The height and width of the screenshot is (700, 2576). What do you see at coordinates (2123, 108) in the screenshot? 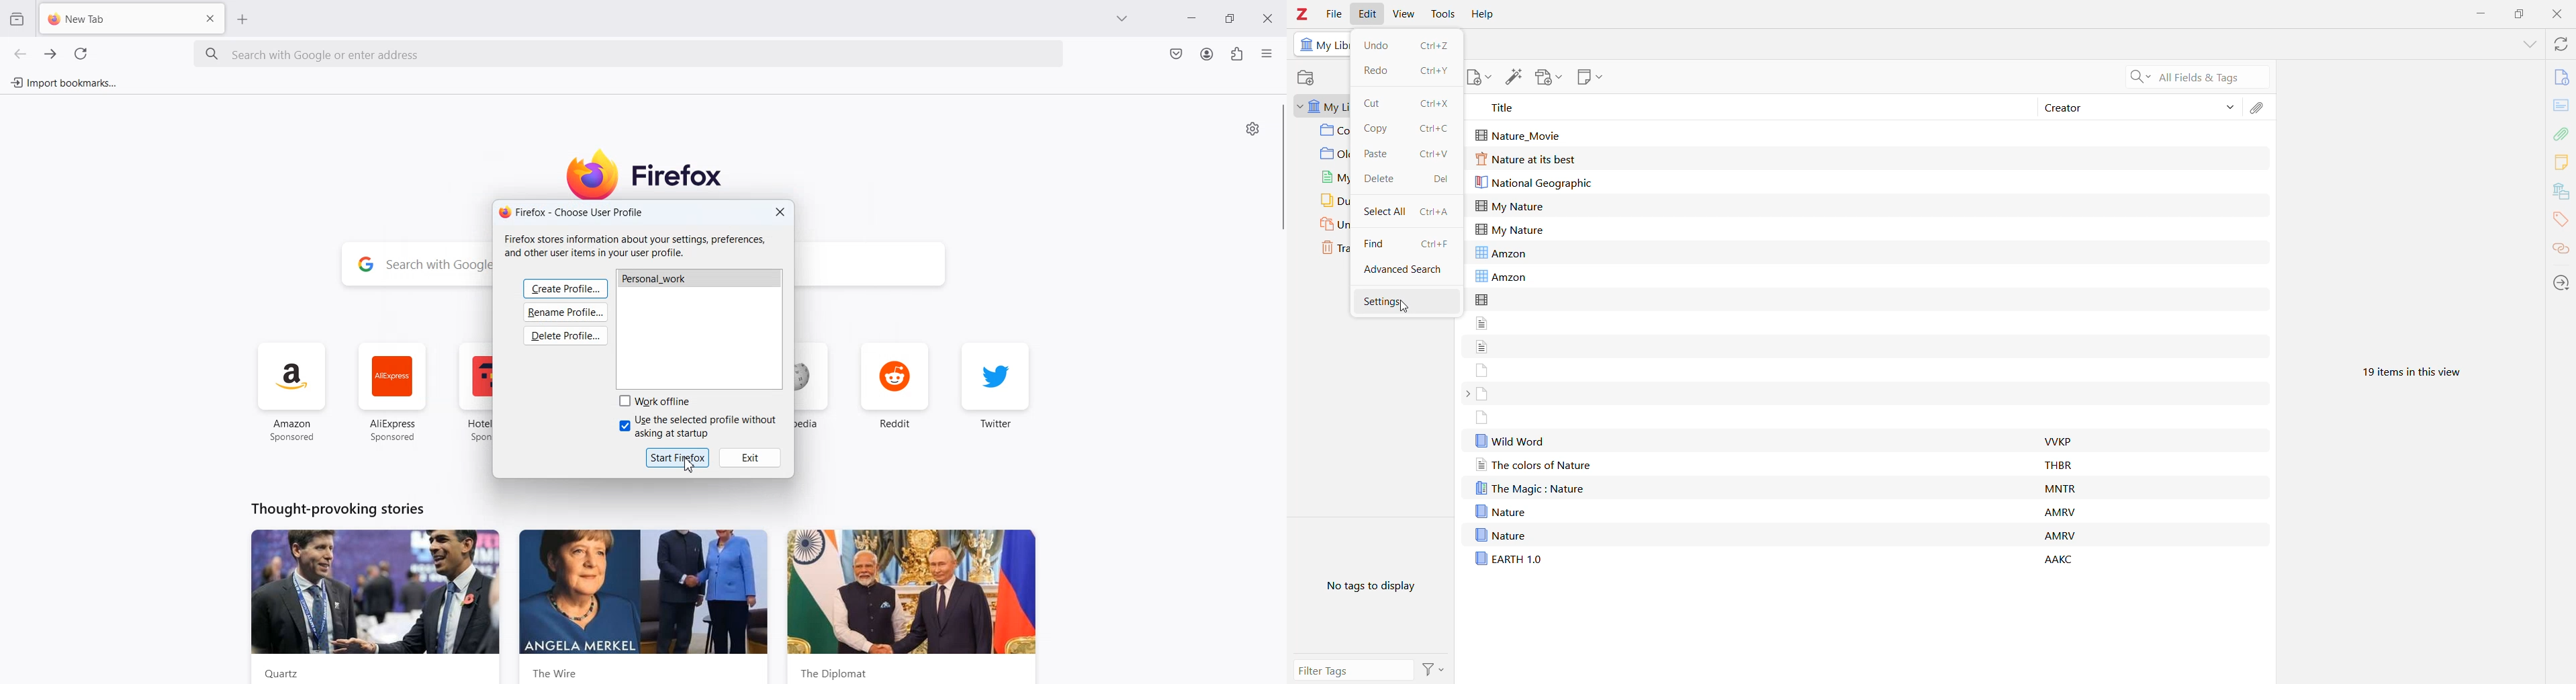
I see `Creator` at bounding box center [2123, 108].